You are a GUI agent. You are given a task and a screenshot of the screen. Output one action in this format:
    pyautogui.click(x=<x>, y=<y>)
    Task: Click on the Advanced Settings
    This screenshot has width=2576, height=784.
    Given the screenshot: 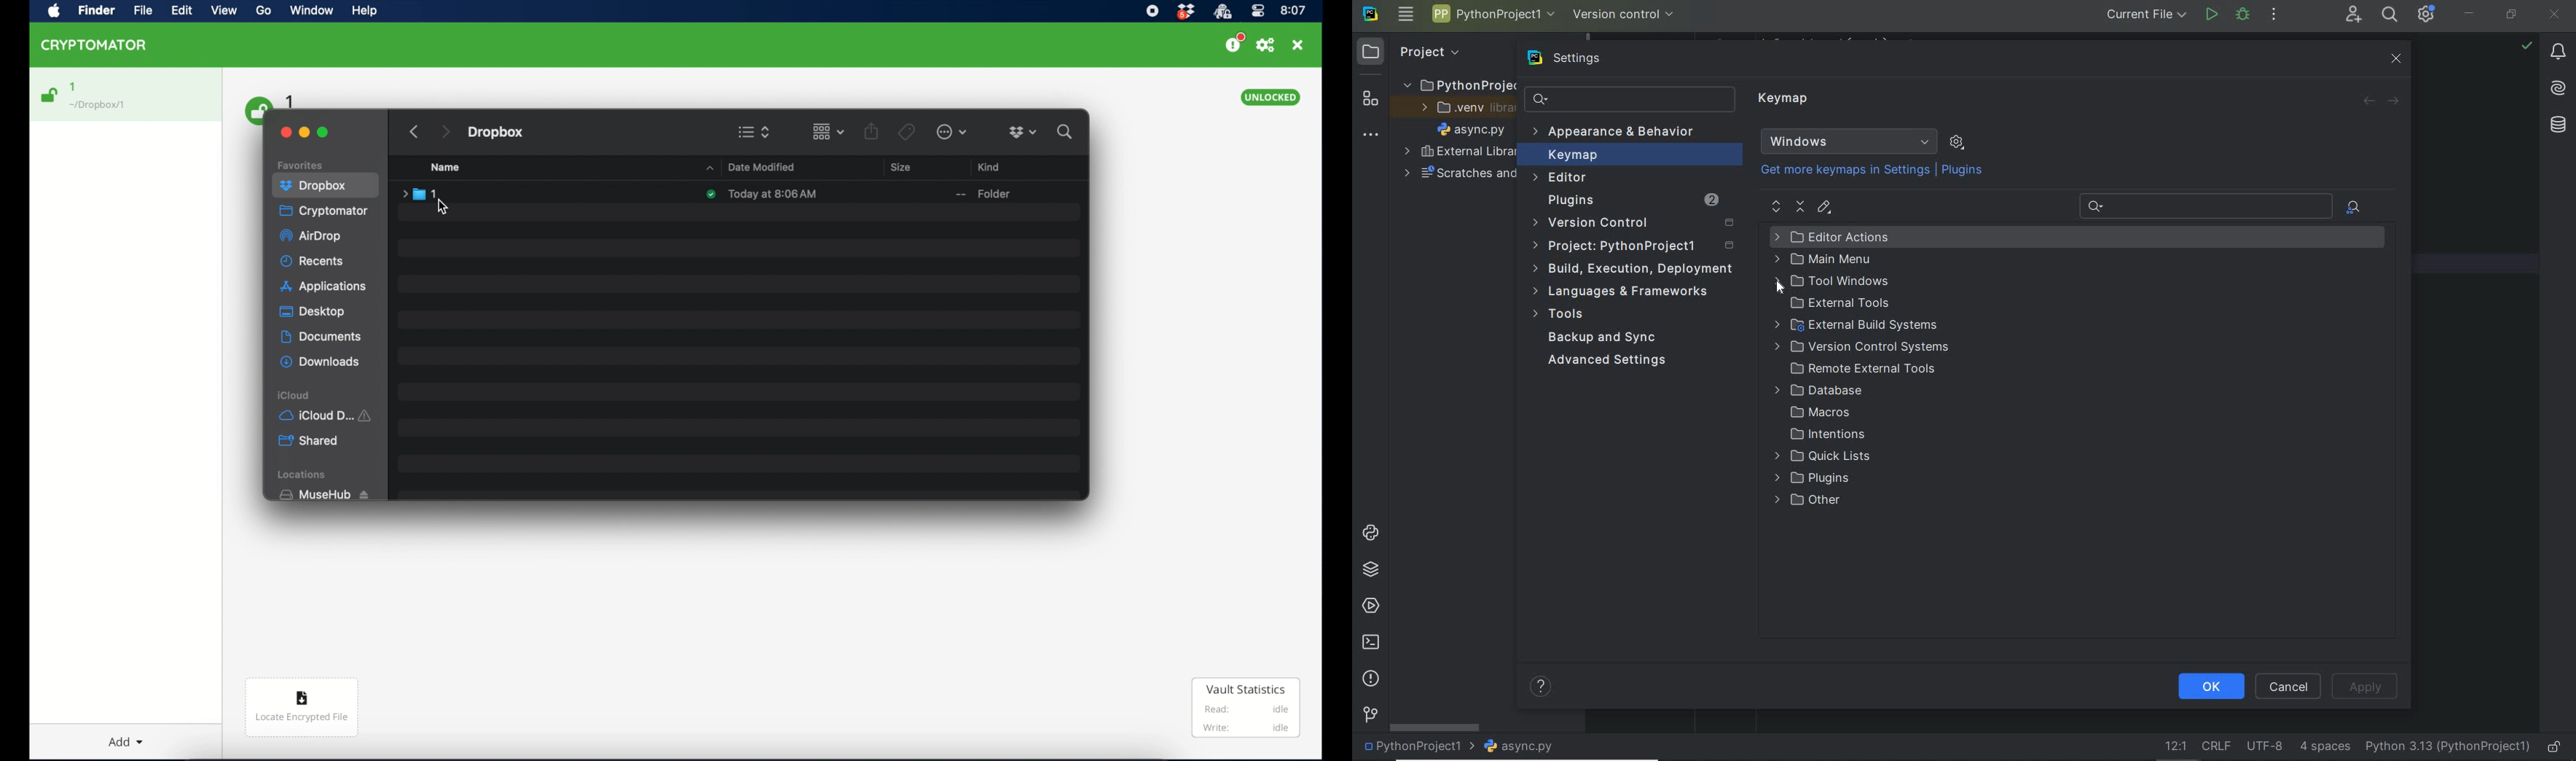 What is the action you would take?
    pyautogui.click(x=1610, y=361)
    